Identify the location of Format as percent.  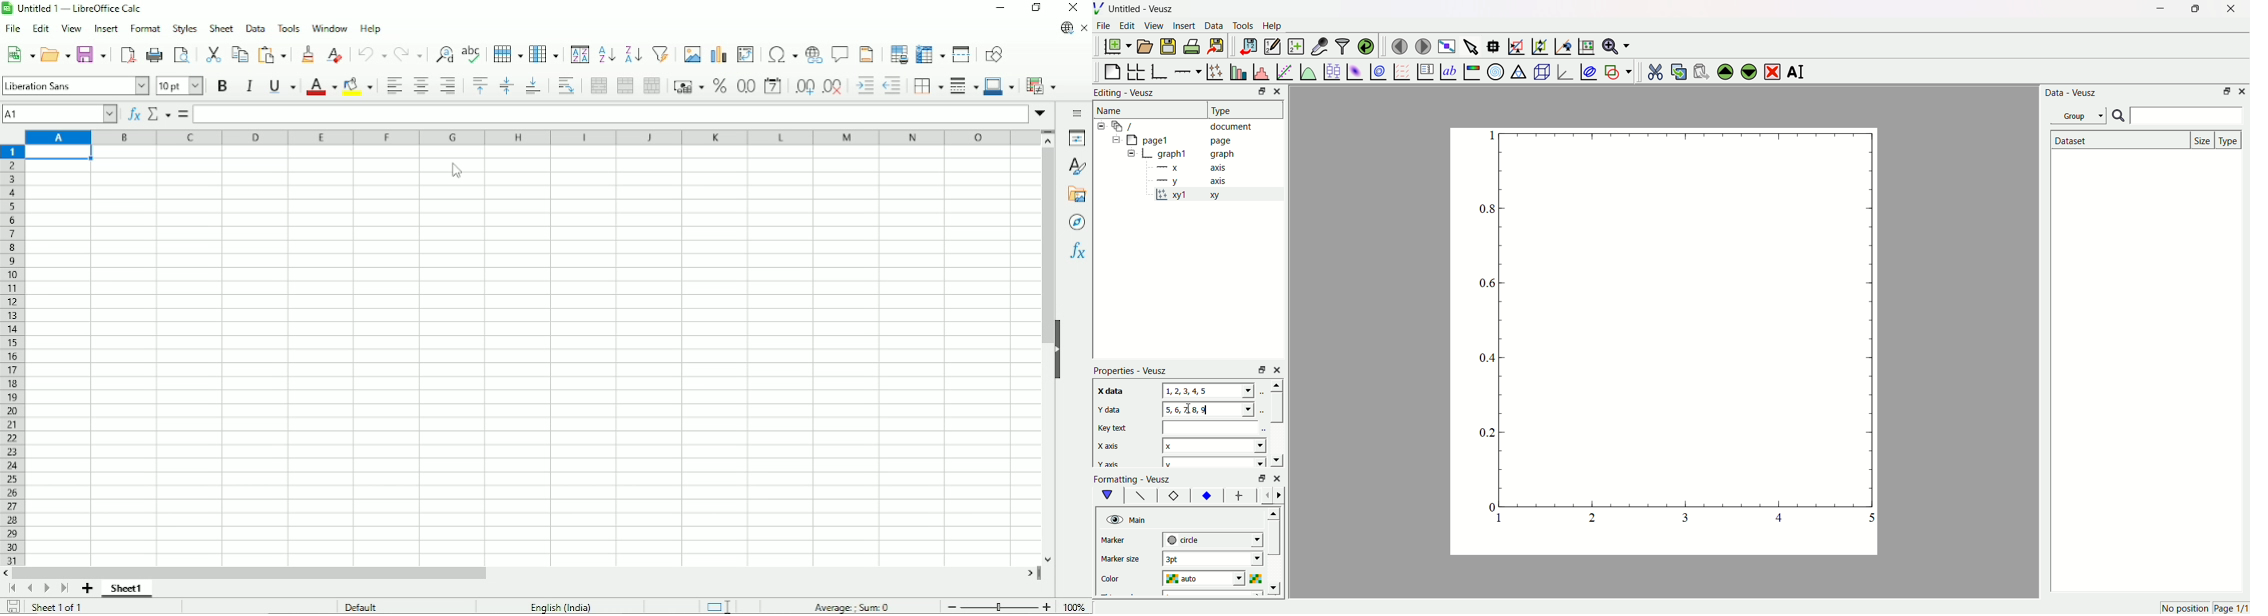
(719, 86).